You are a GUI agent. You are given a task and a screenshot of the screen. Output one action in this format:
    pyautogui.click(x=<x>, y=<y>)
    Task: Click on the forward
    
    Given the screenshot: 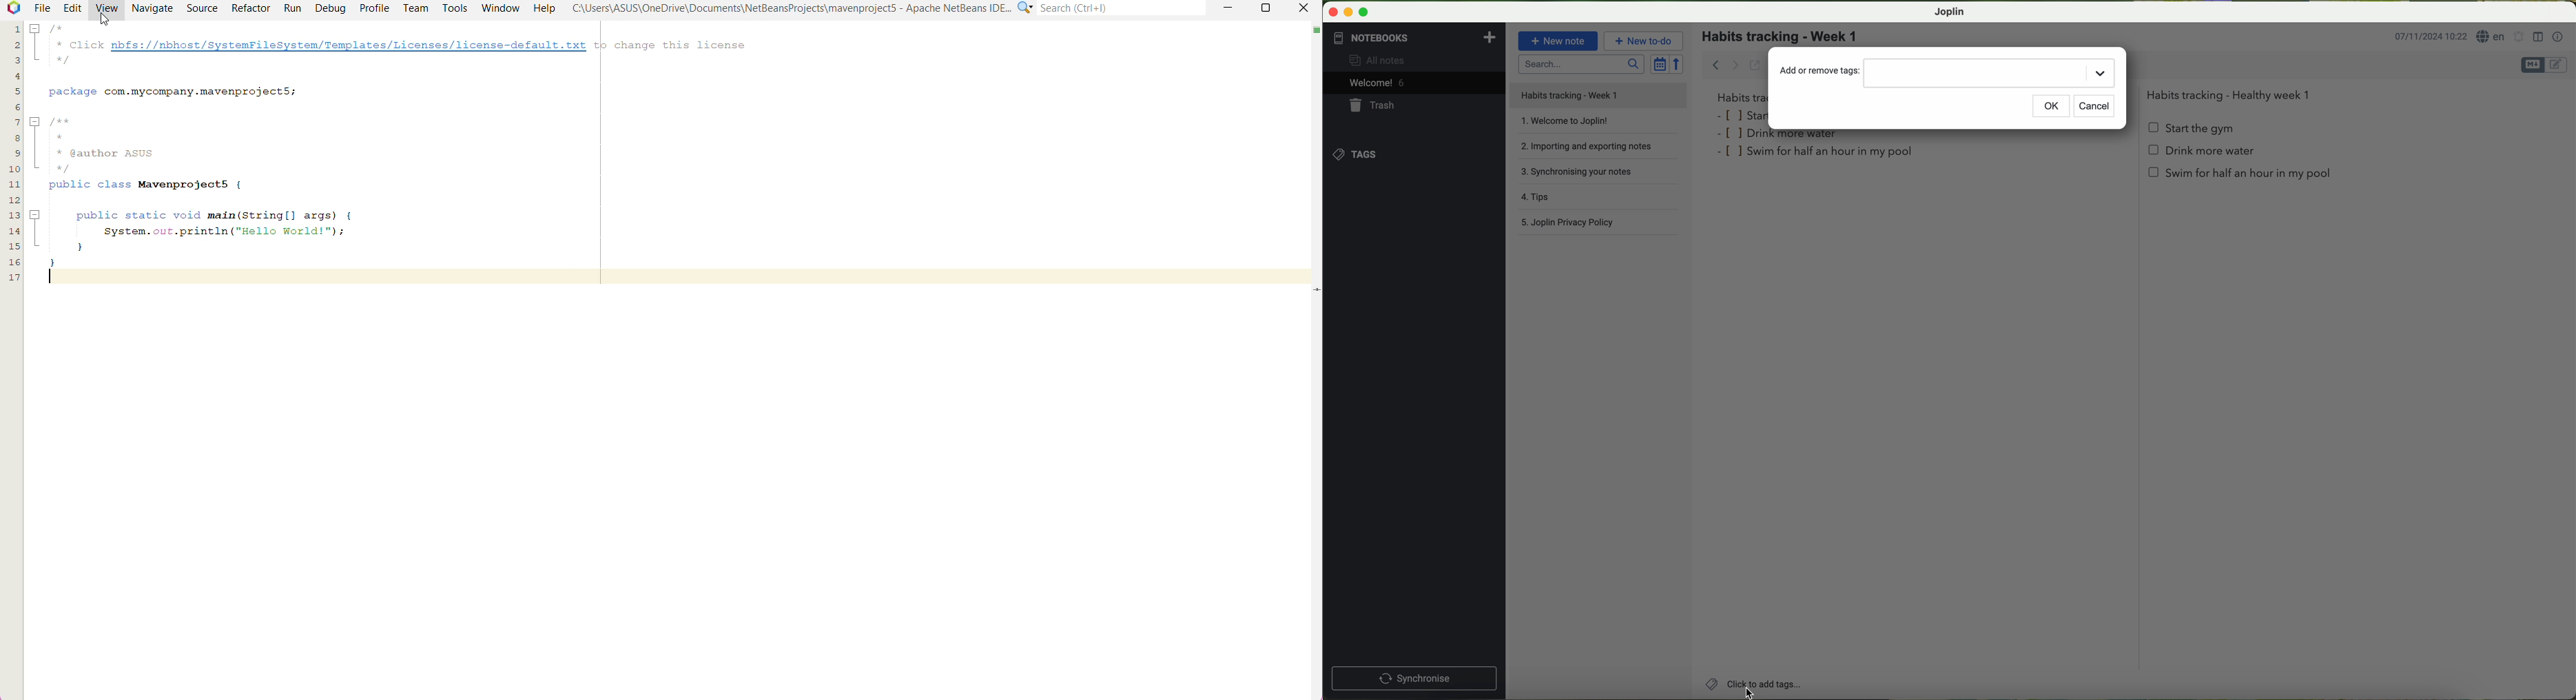 What is the action you would take?
    pyautogui.click(x=1735, y=65)
    